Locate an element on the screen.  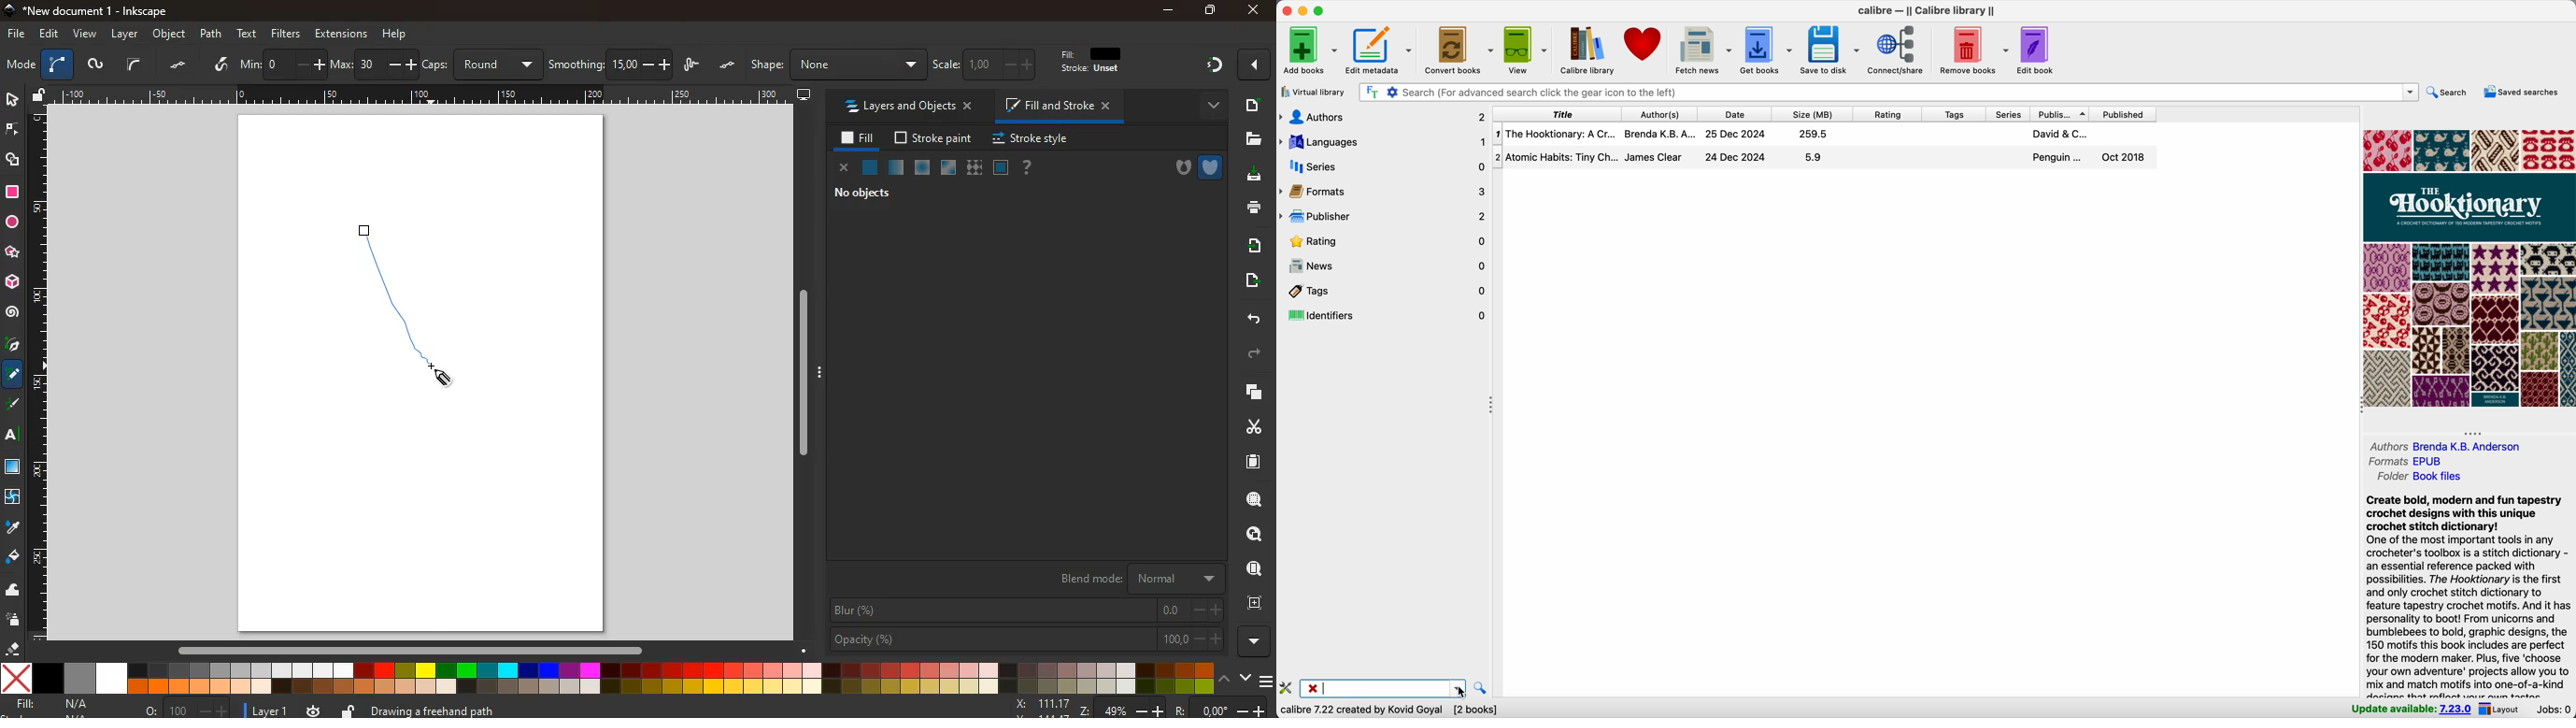
close Calibre is located at coordinates (1284, 9).